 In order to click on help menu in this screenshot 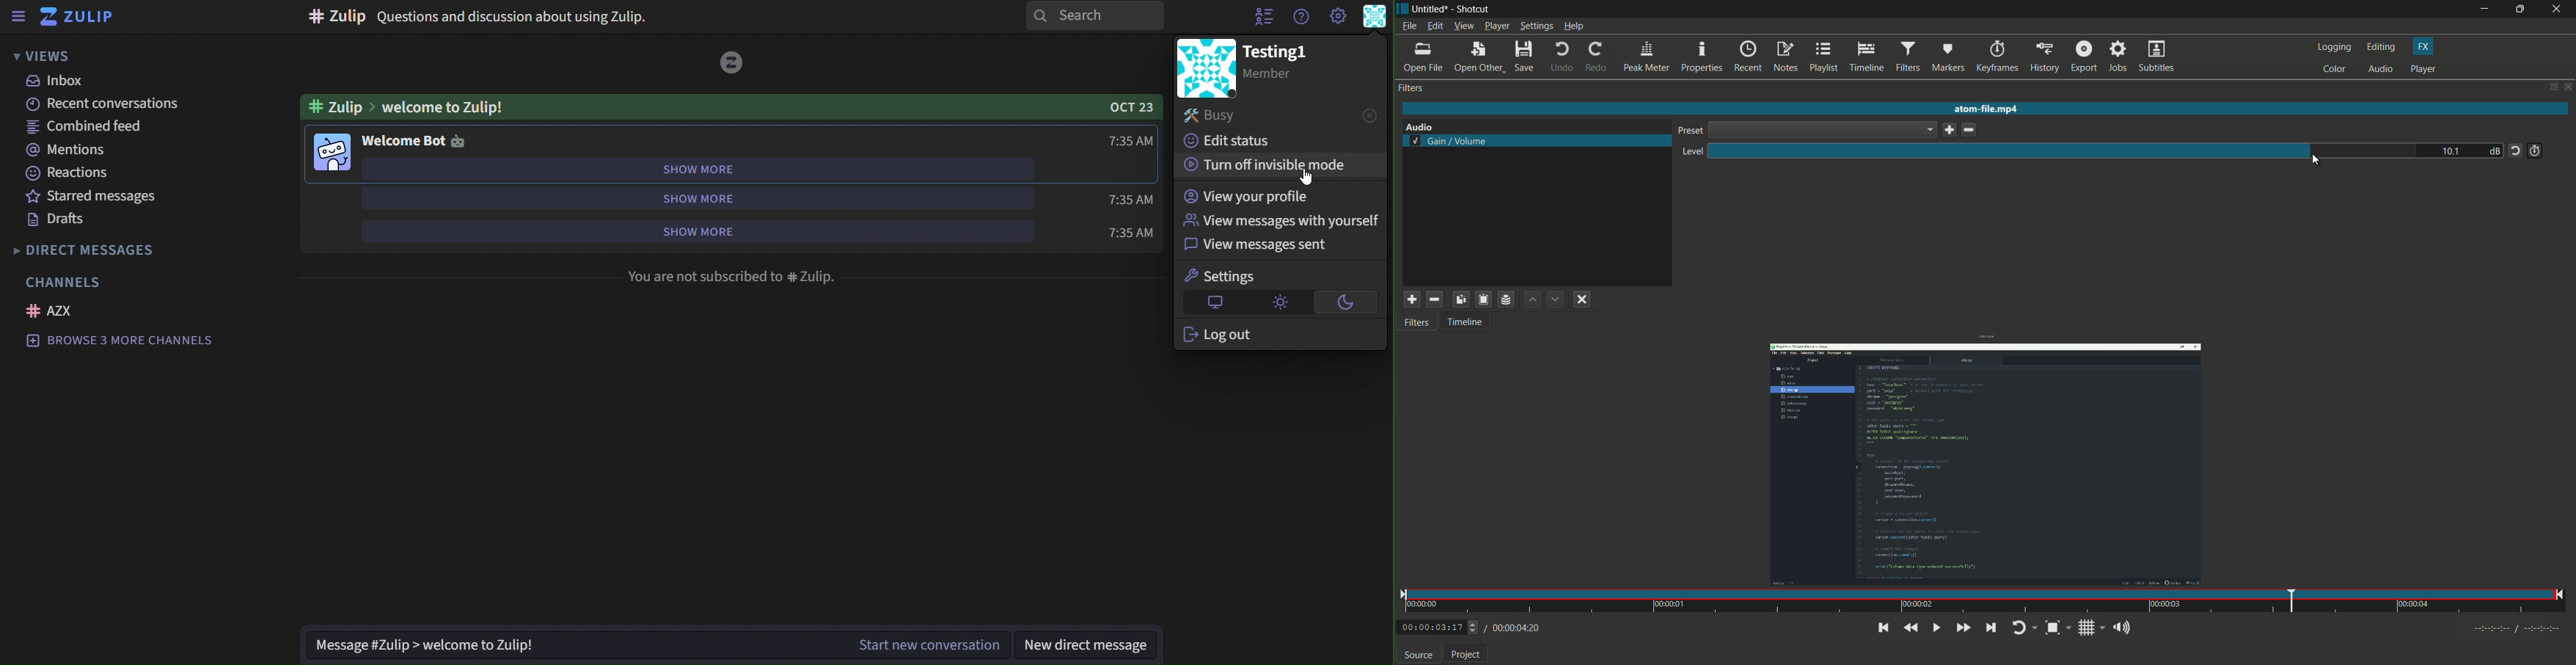, I will do `click(1573, 26)`.